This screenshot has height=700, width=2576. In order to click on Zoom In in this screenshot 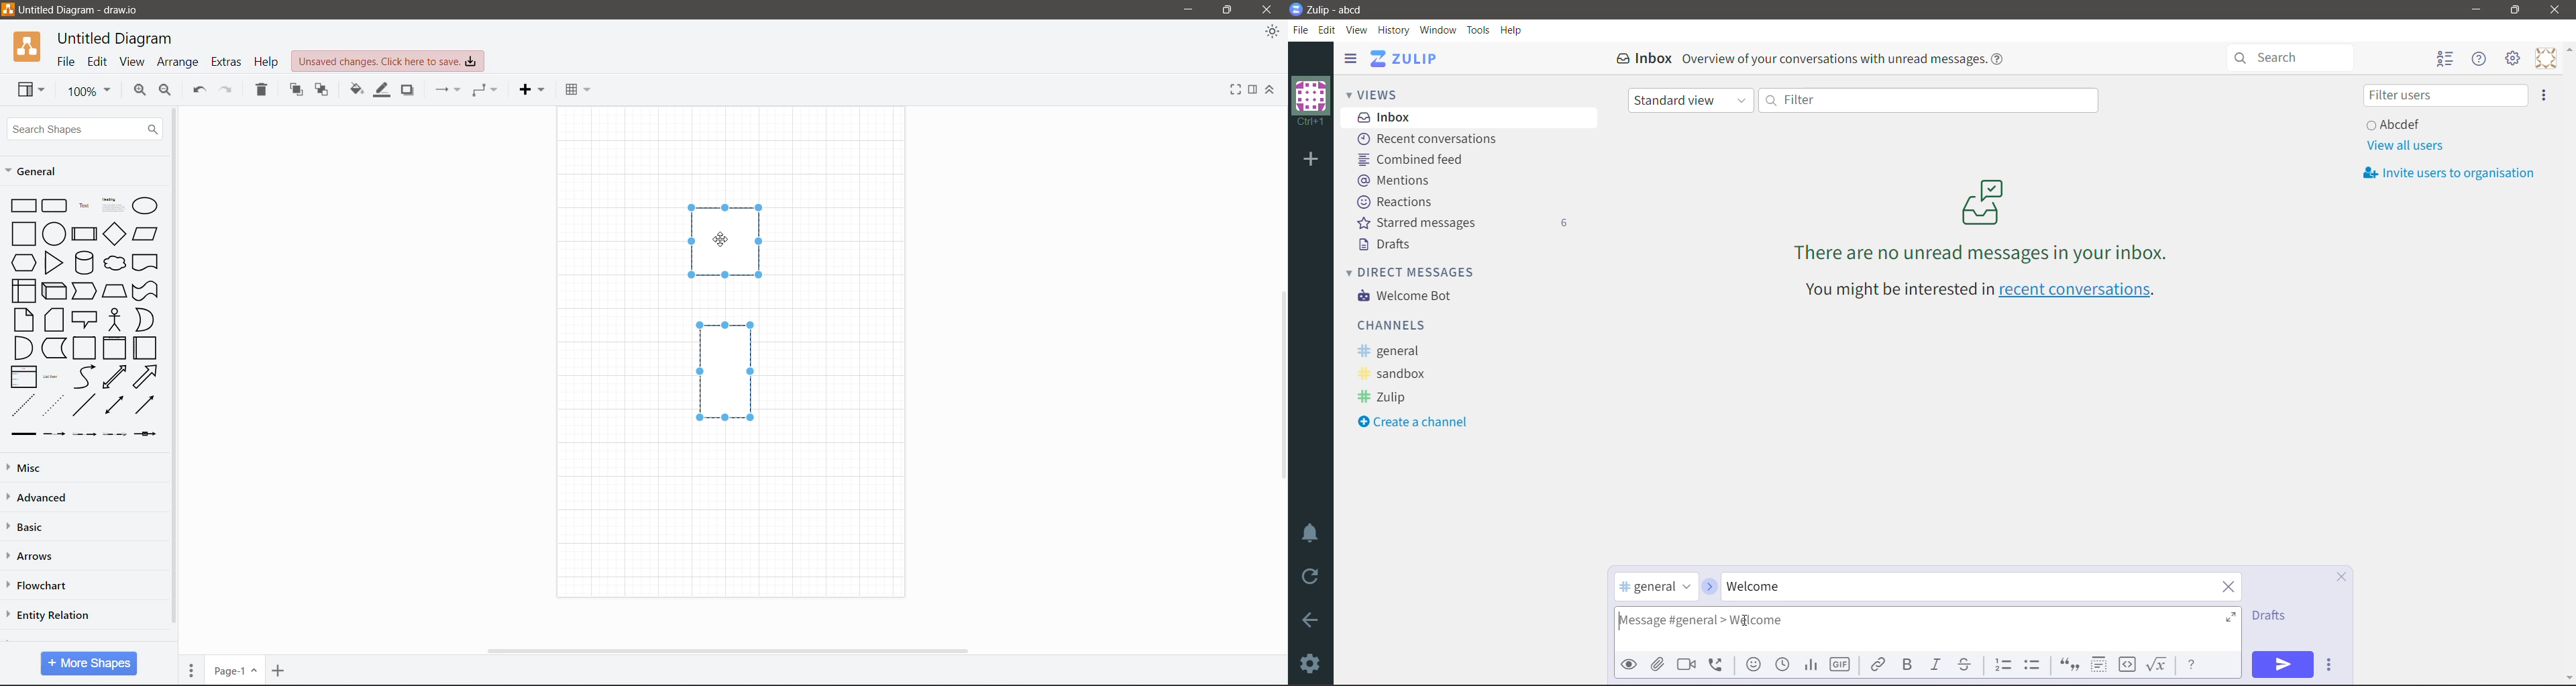, I will do `click(140, 92)`.